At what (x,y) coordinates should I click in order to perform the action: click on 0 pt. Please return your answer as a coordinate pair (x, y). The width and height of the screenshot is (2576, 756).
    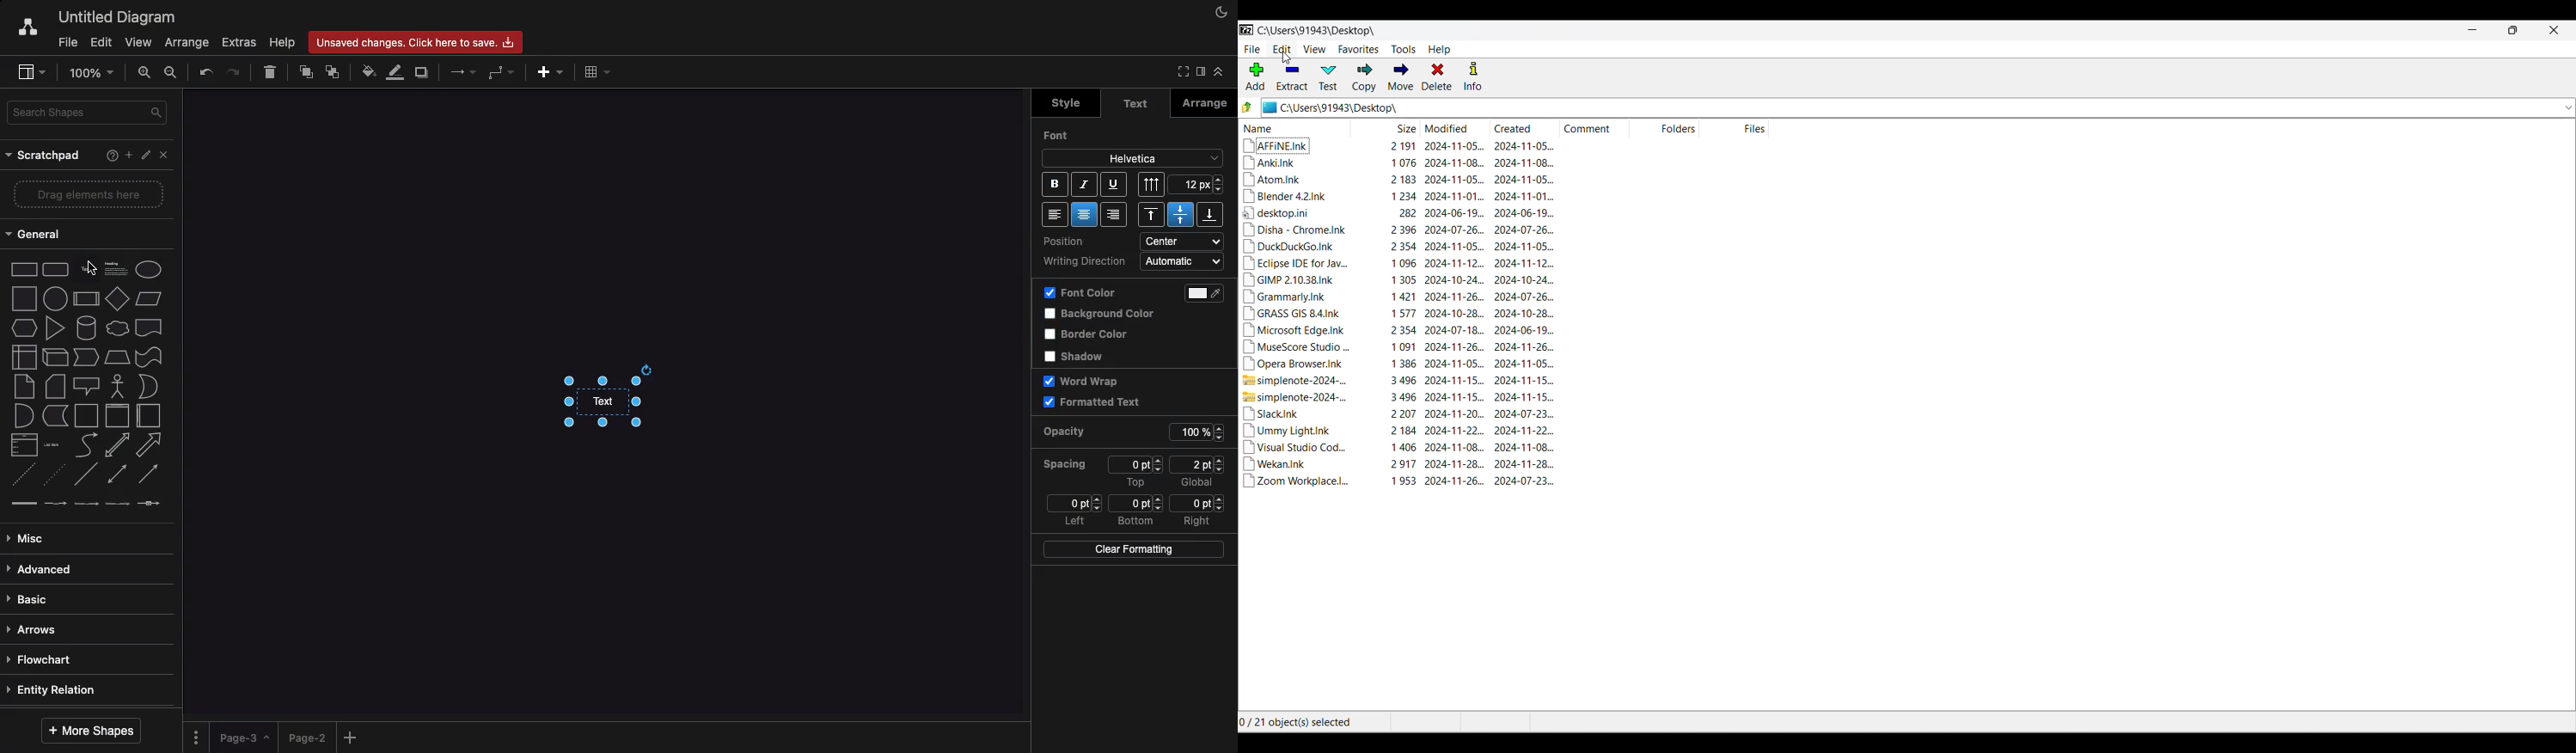
    Looking at the image, I should click on (1137, 464).